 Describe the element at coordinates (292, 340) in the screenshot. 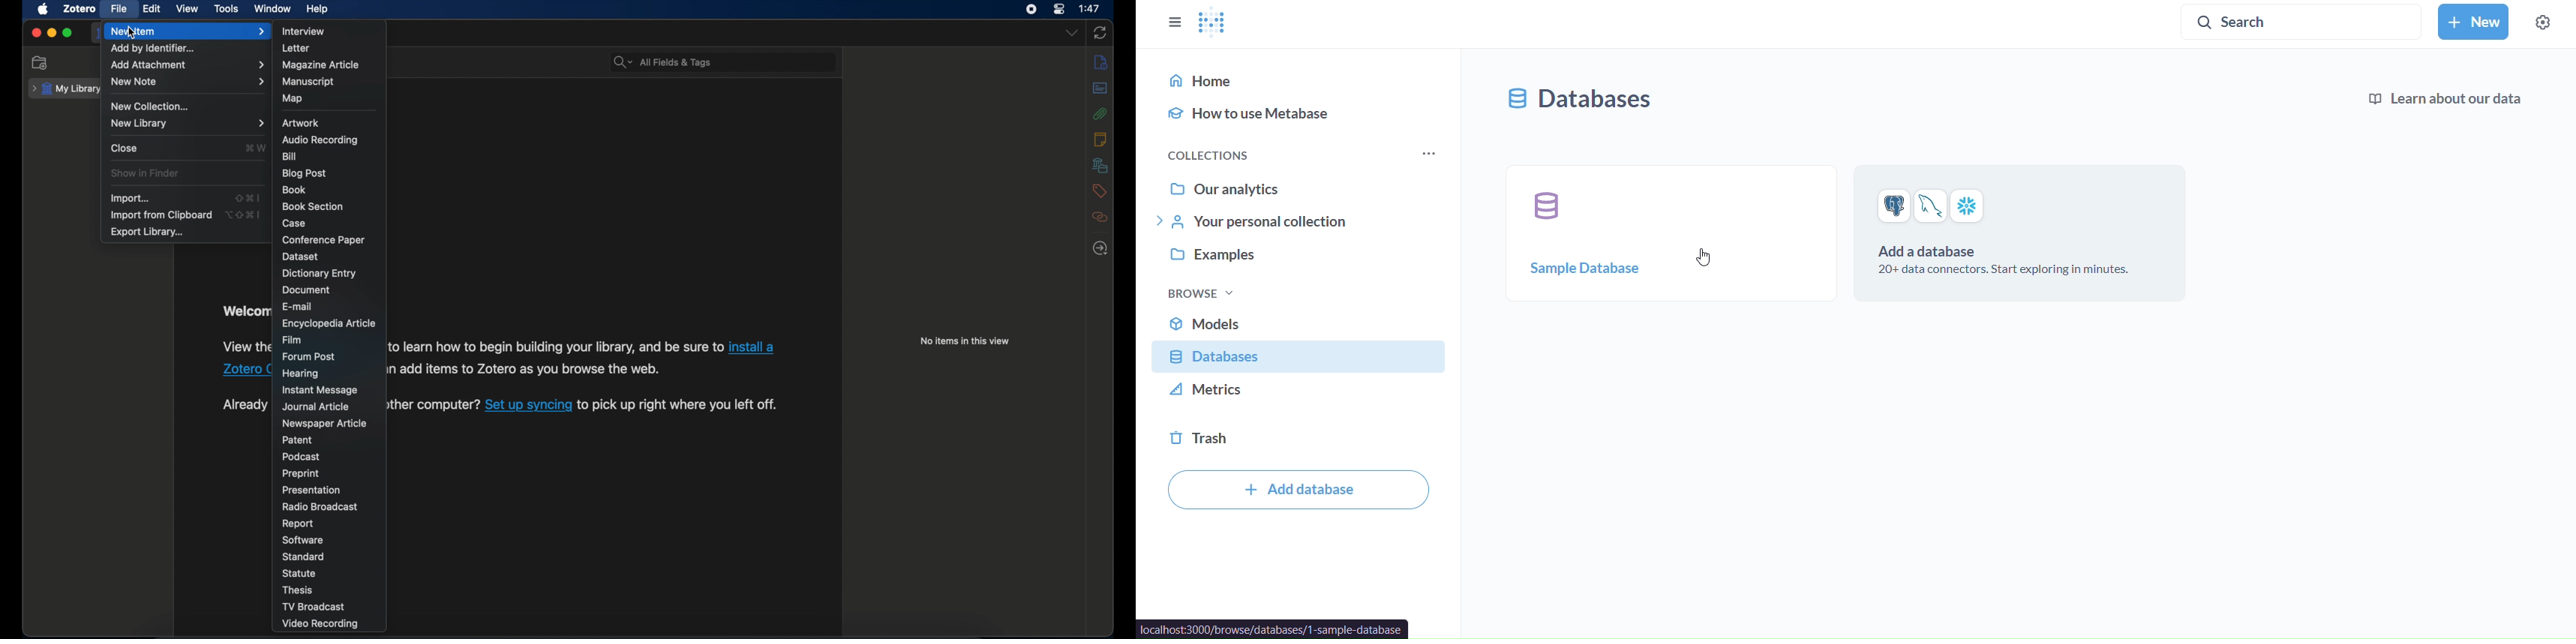

I see `film` at that location.